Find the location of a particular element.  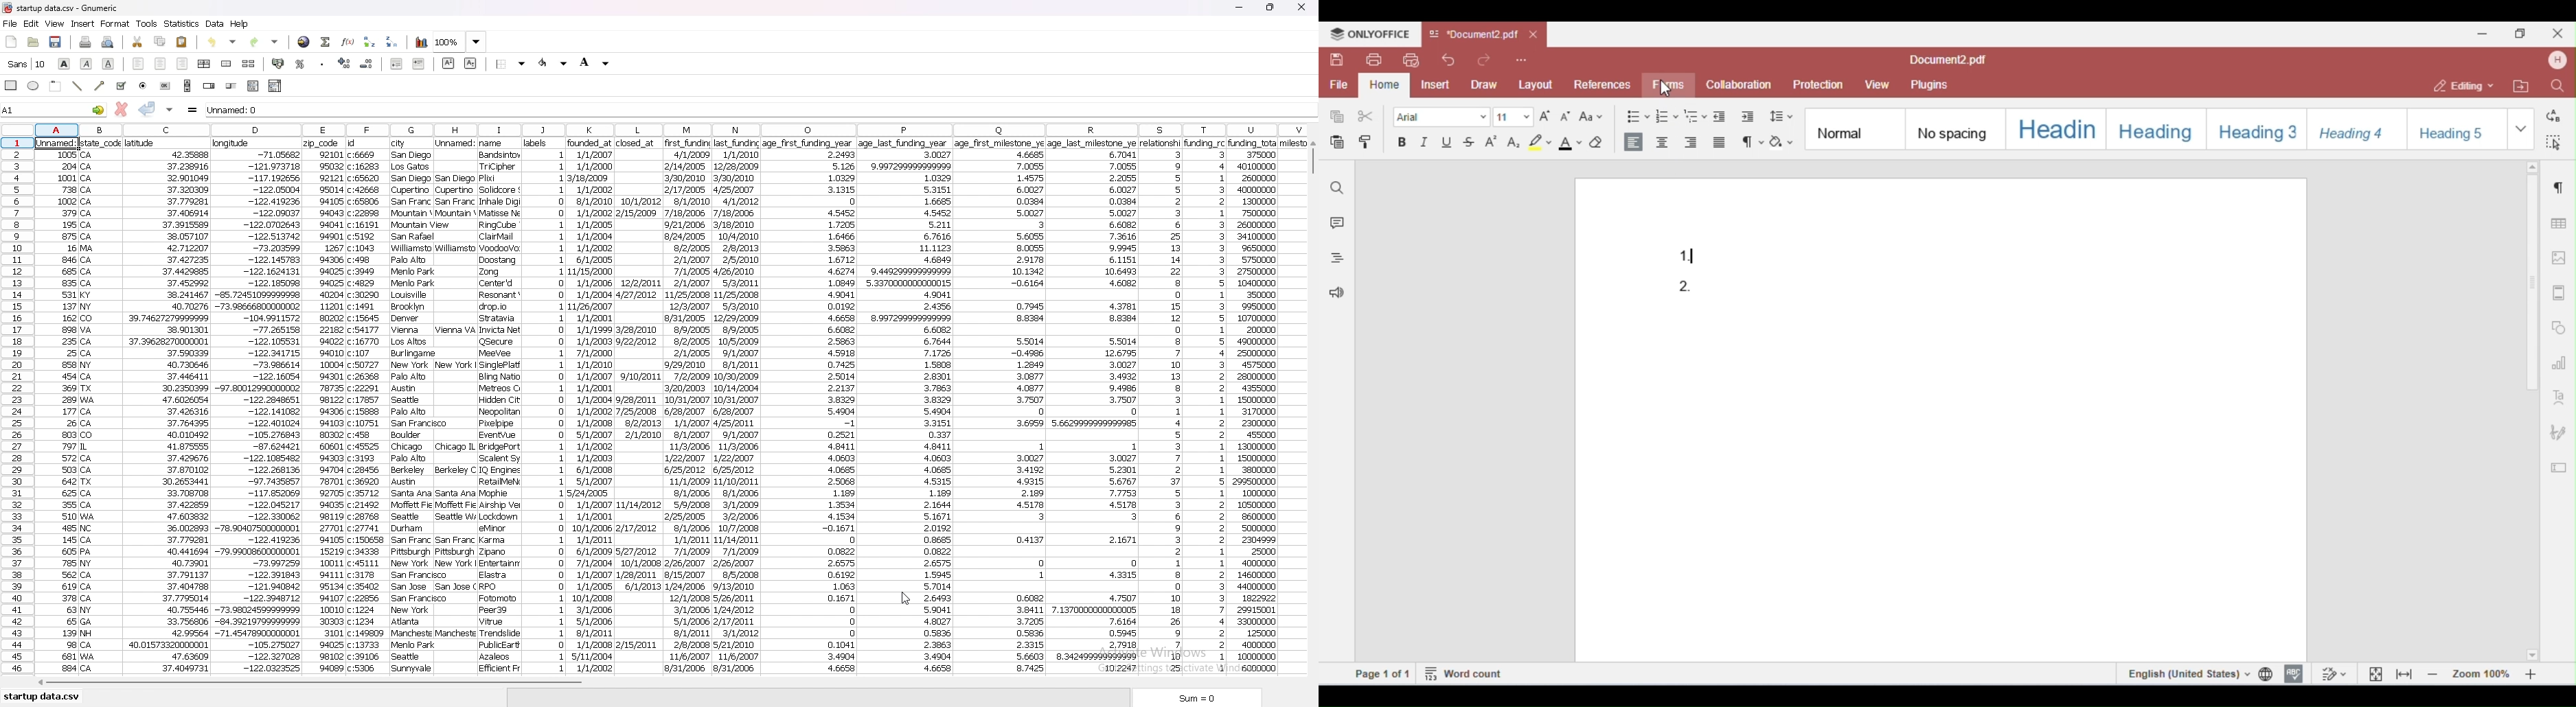

selected cell is located at coordinates (59, 141).